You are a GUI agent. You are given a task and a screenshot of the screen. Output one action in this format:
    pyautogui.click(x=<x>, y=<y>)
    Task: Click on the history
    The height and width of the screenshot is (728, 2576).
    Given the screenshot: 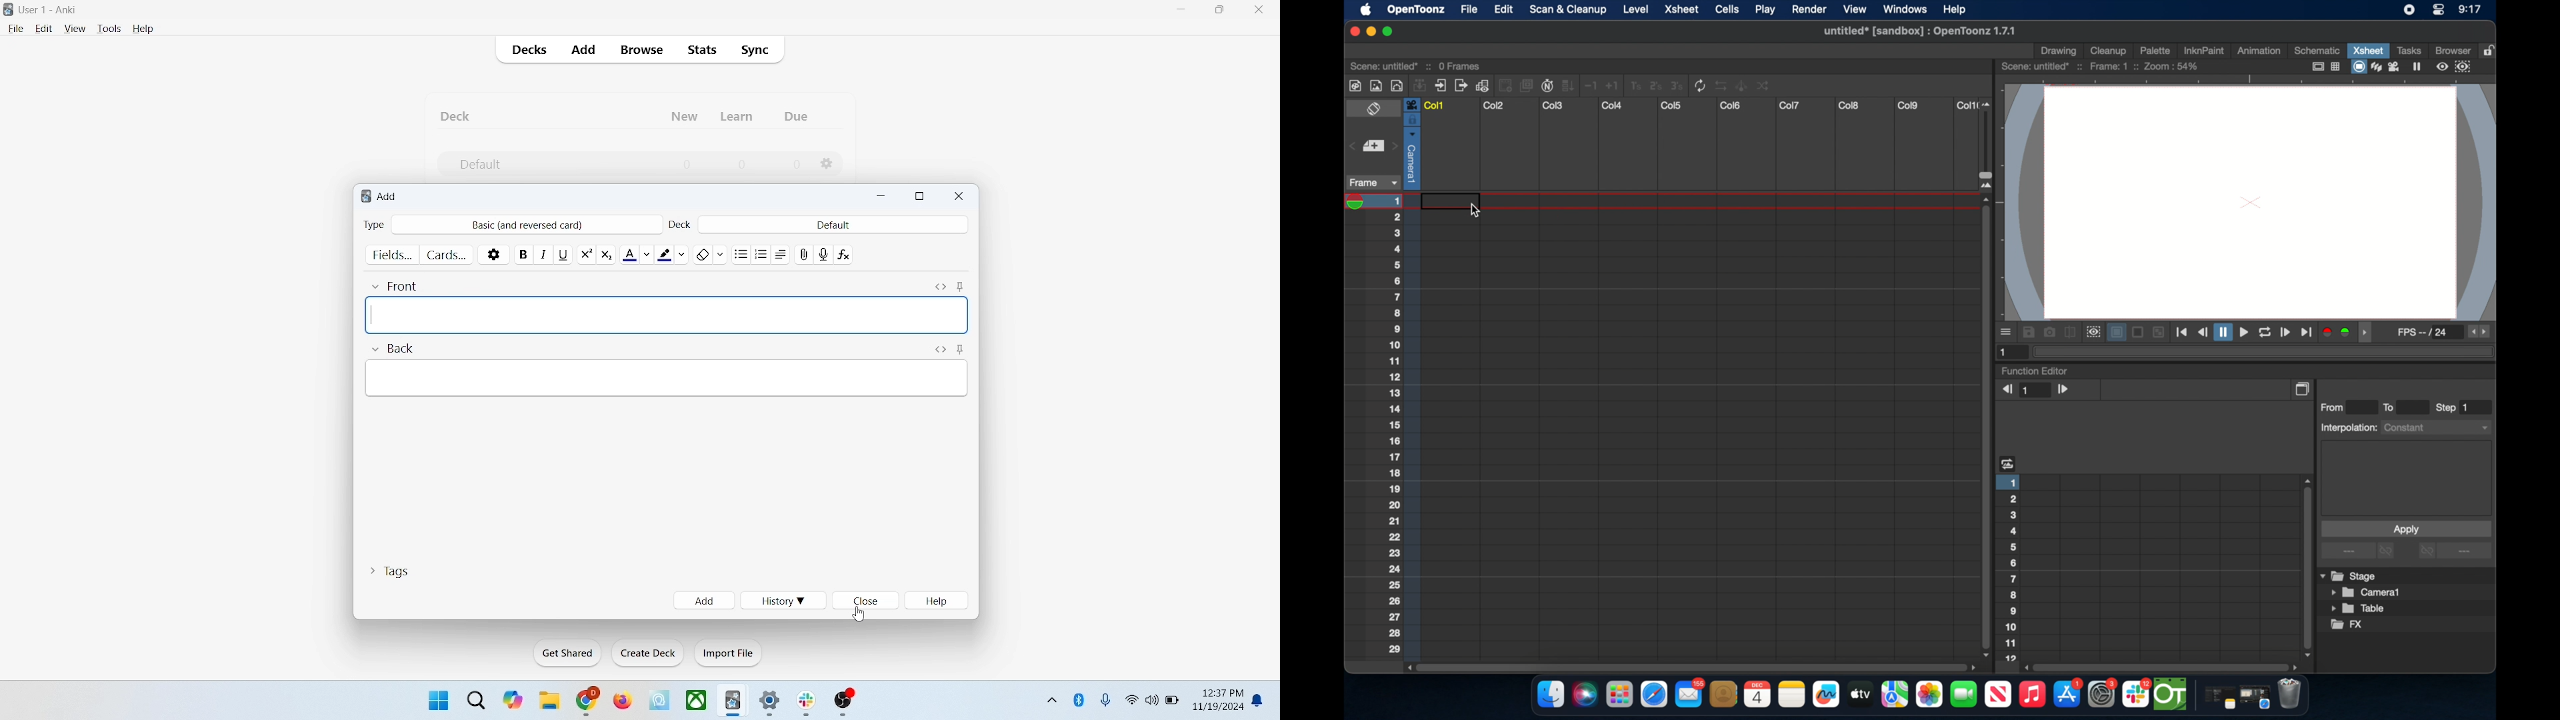 What is the action you would take?
    pyautogui.click(x=782, y=601)
    